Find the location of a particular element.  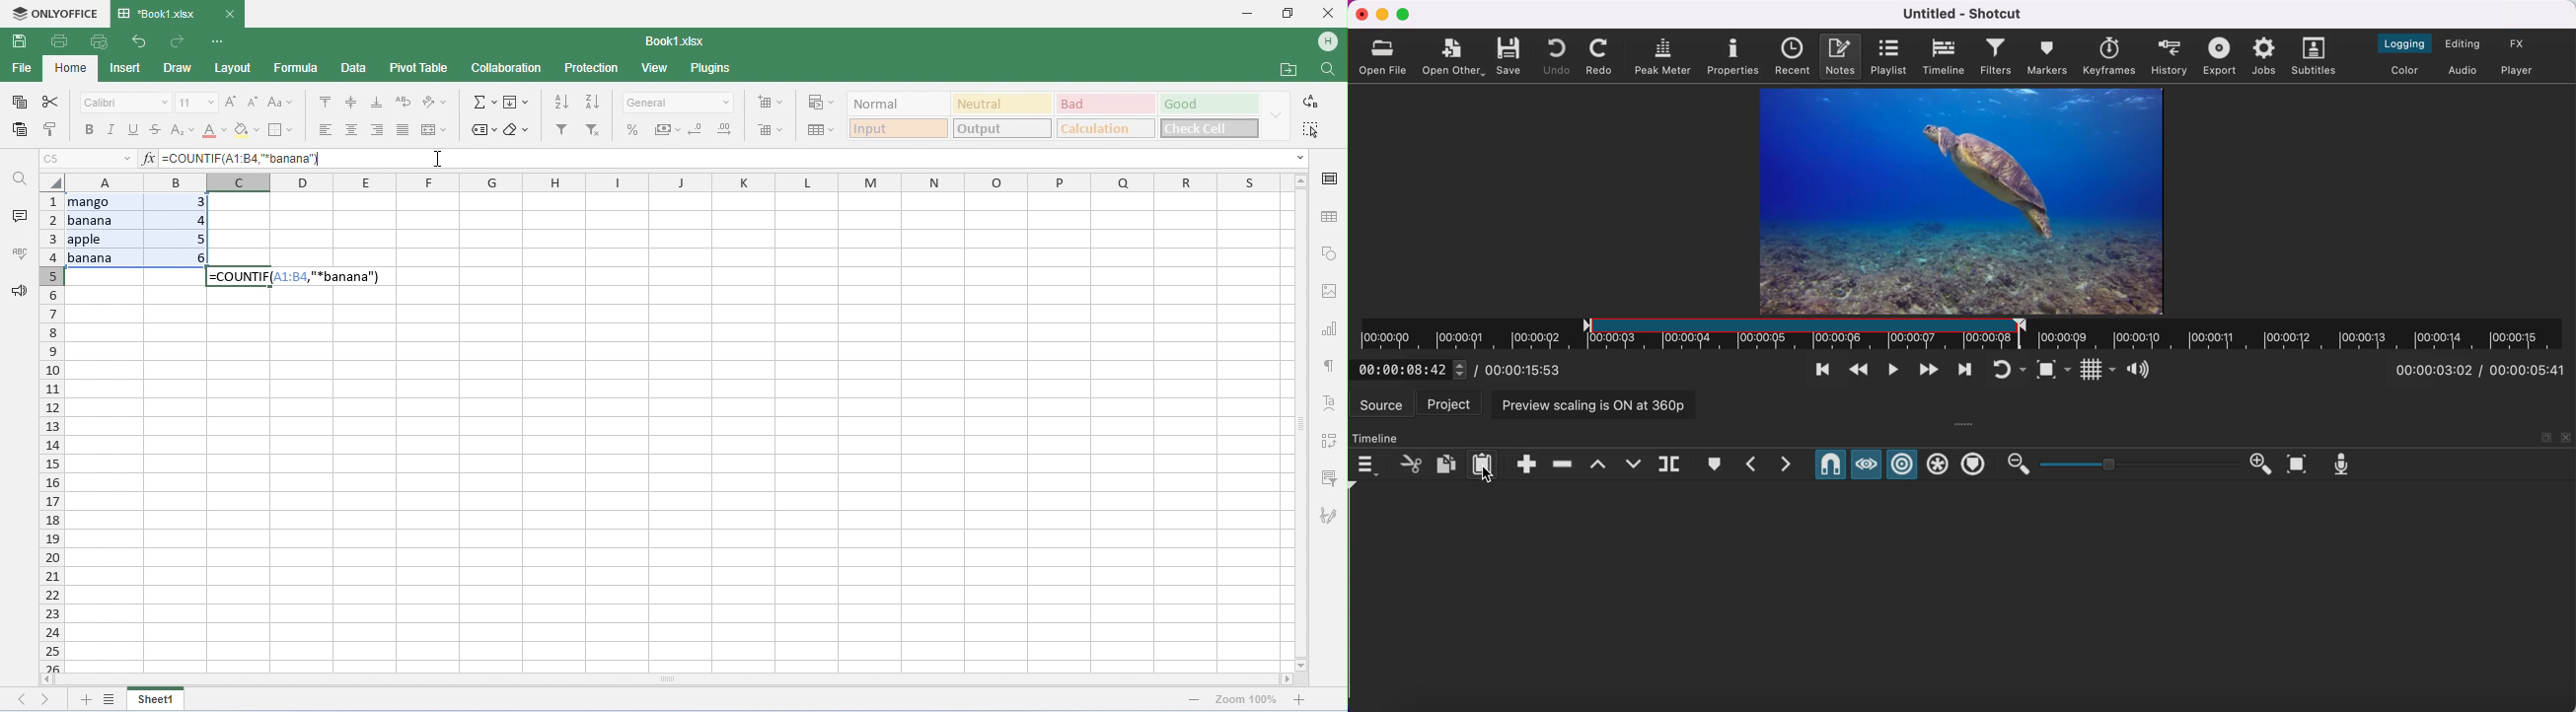

input is located at coordinates (898, 129).